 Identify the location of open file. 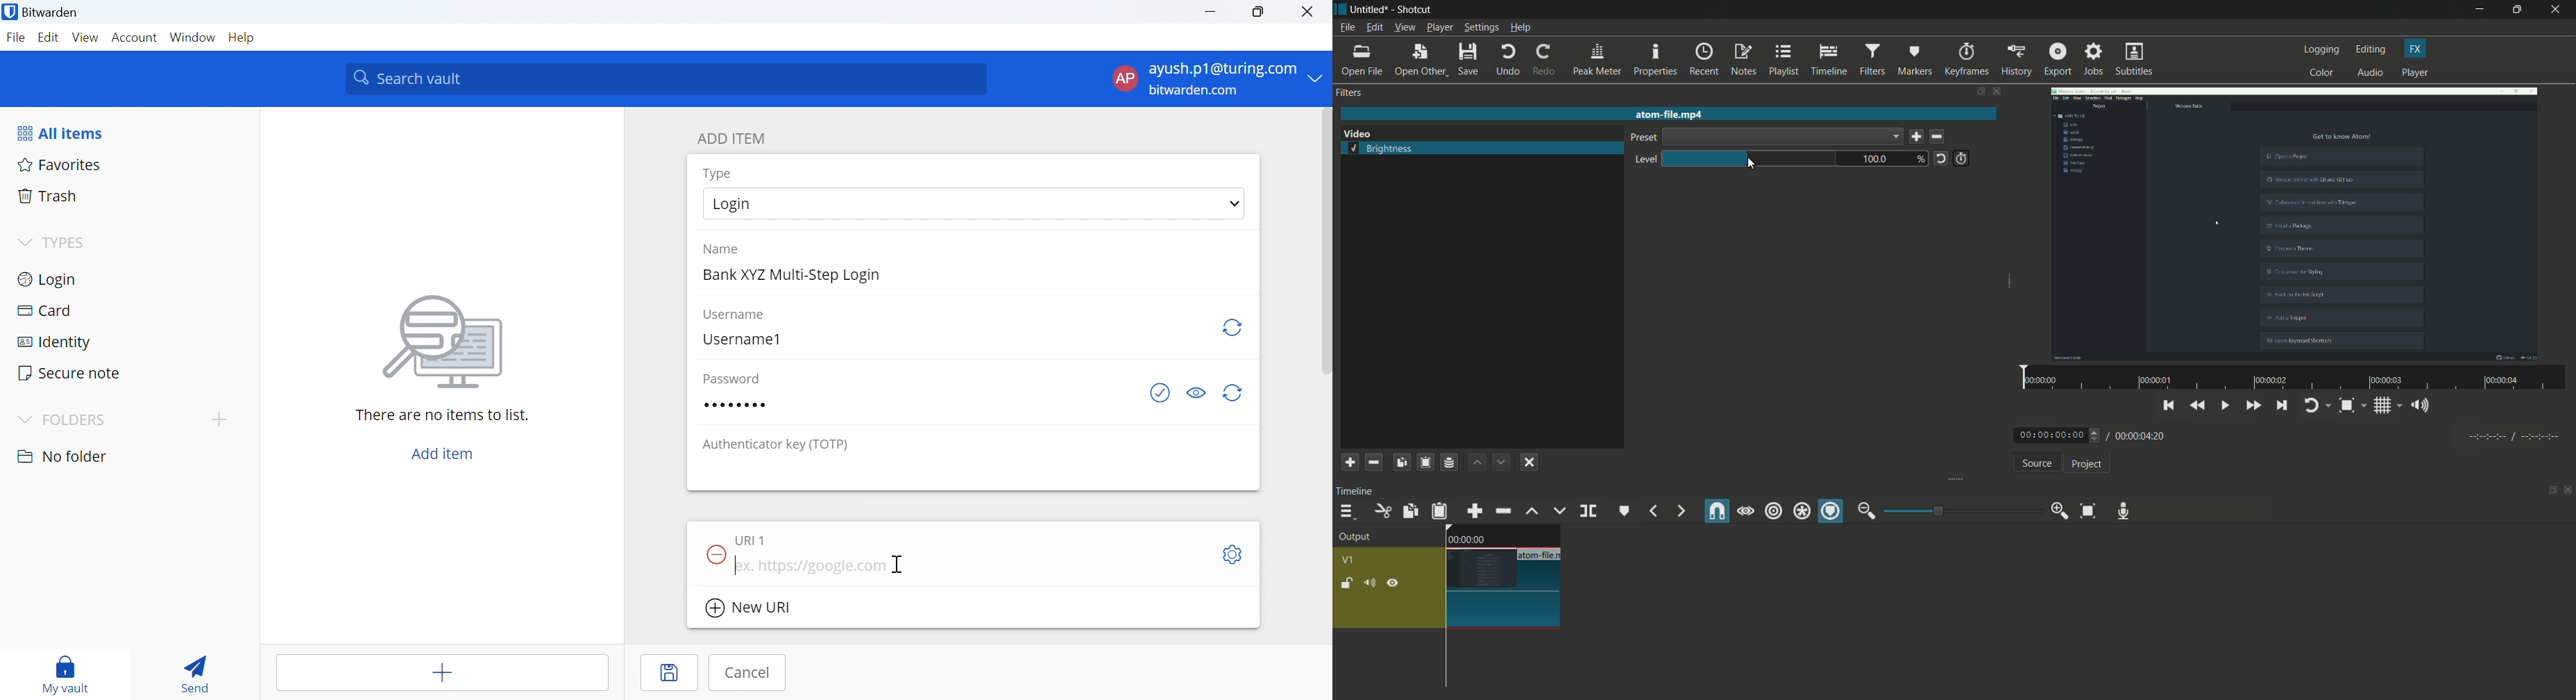
(1363, 60).